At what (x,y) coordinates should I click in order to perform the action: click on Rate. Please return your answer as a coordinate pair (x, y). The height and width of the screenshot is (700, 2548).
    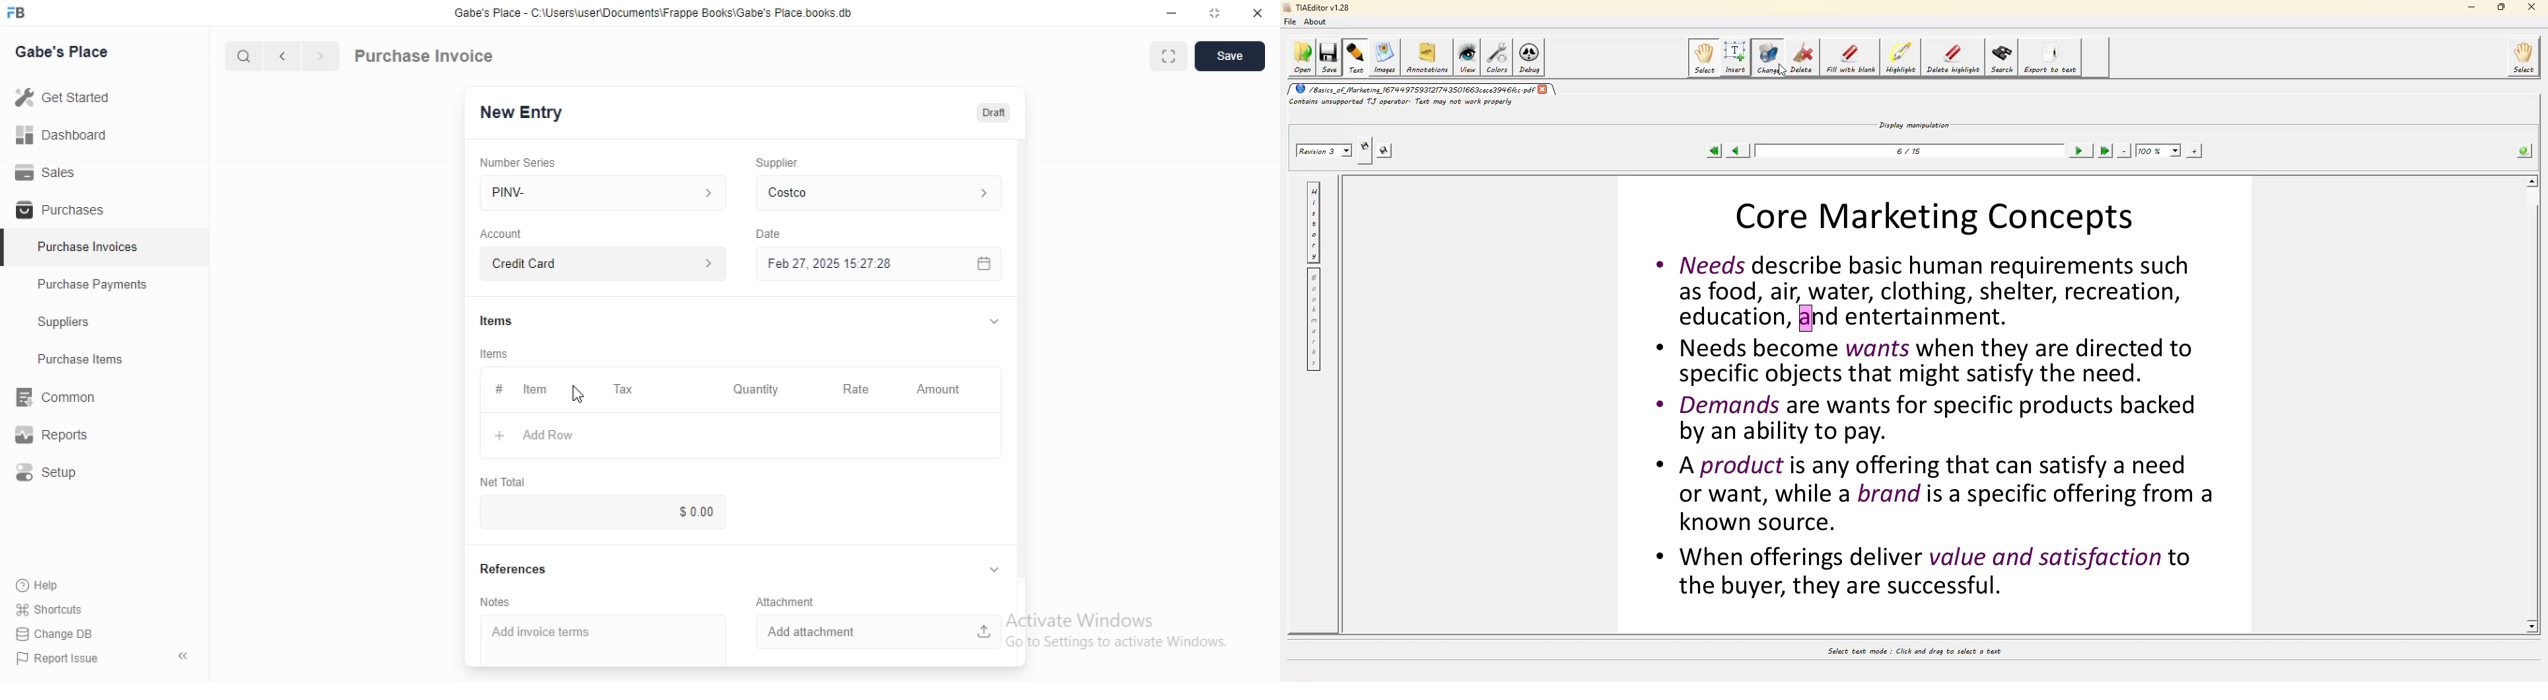
    Looking at the image, I should click on (860, 389).